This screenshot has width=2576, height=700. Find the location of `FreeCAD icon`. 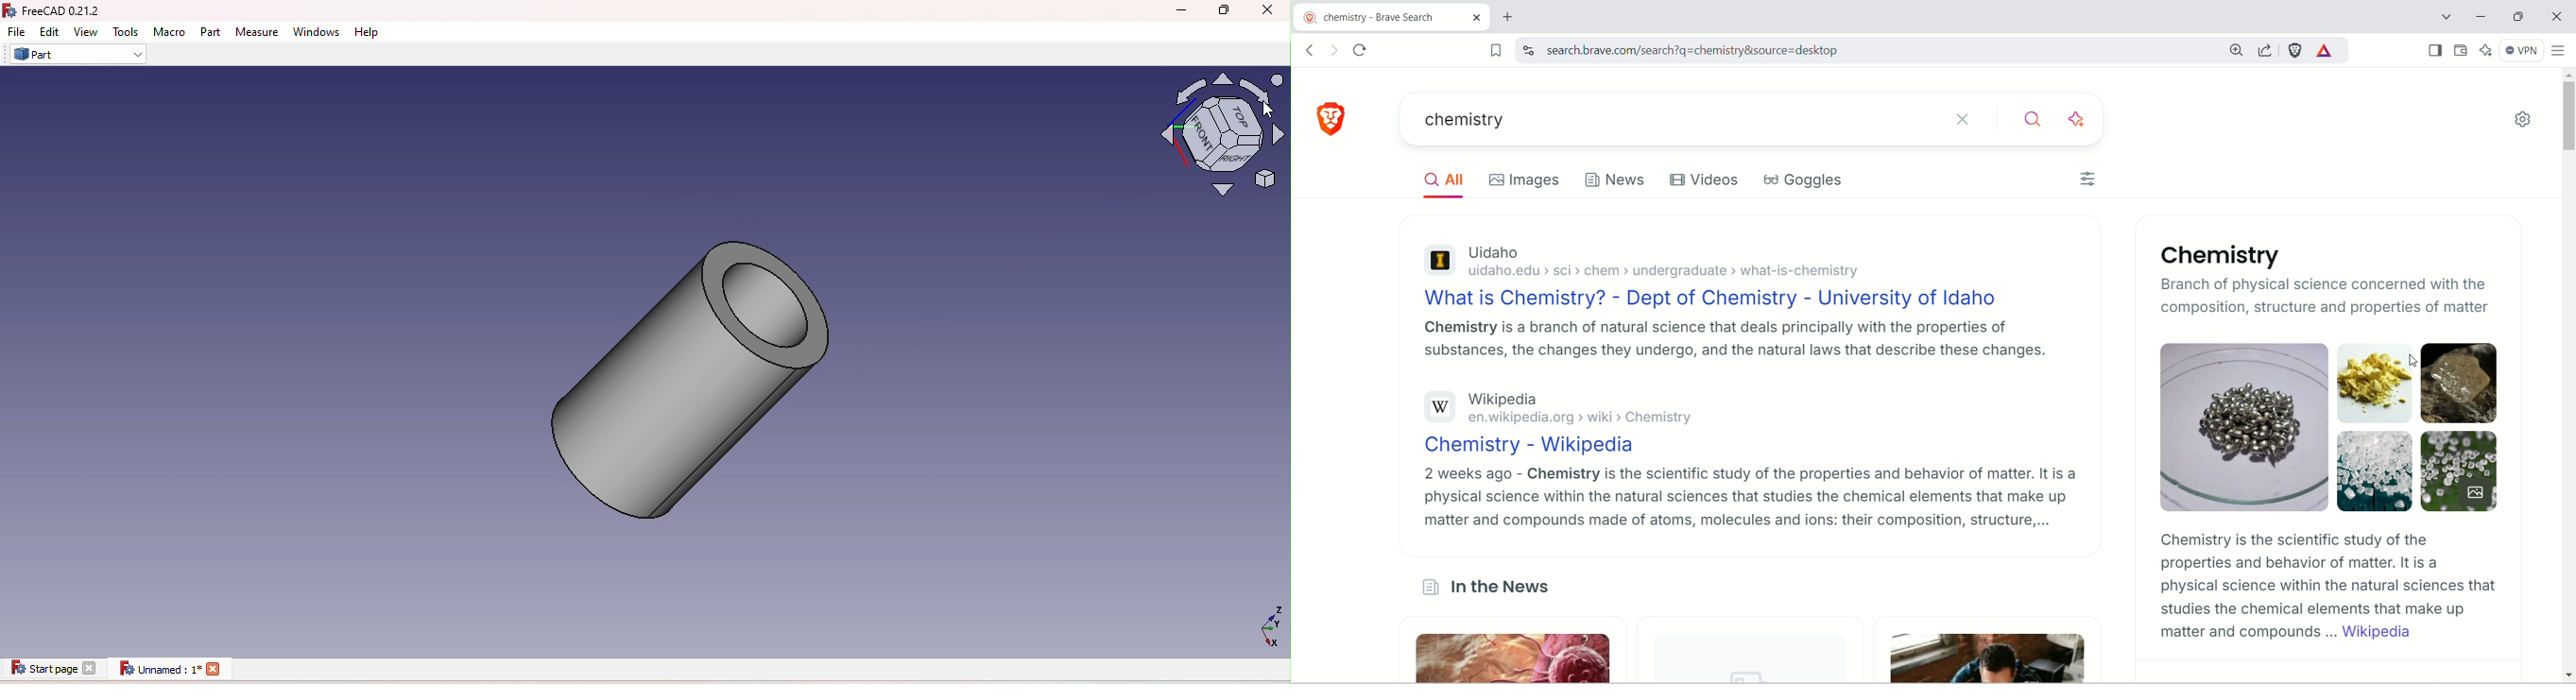

FreeCAD icon is located at coordinates (60, 11).